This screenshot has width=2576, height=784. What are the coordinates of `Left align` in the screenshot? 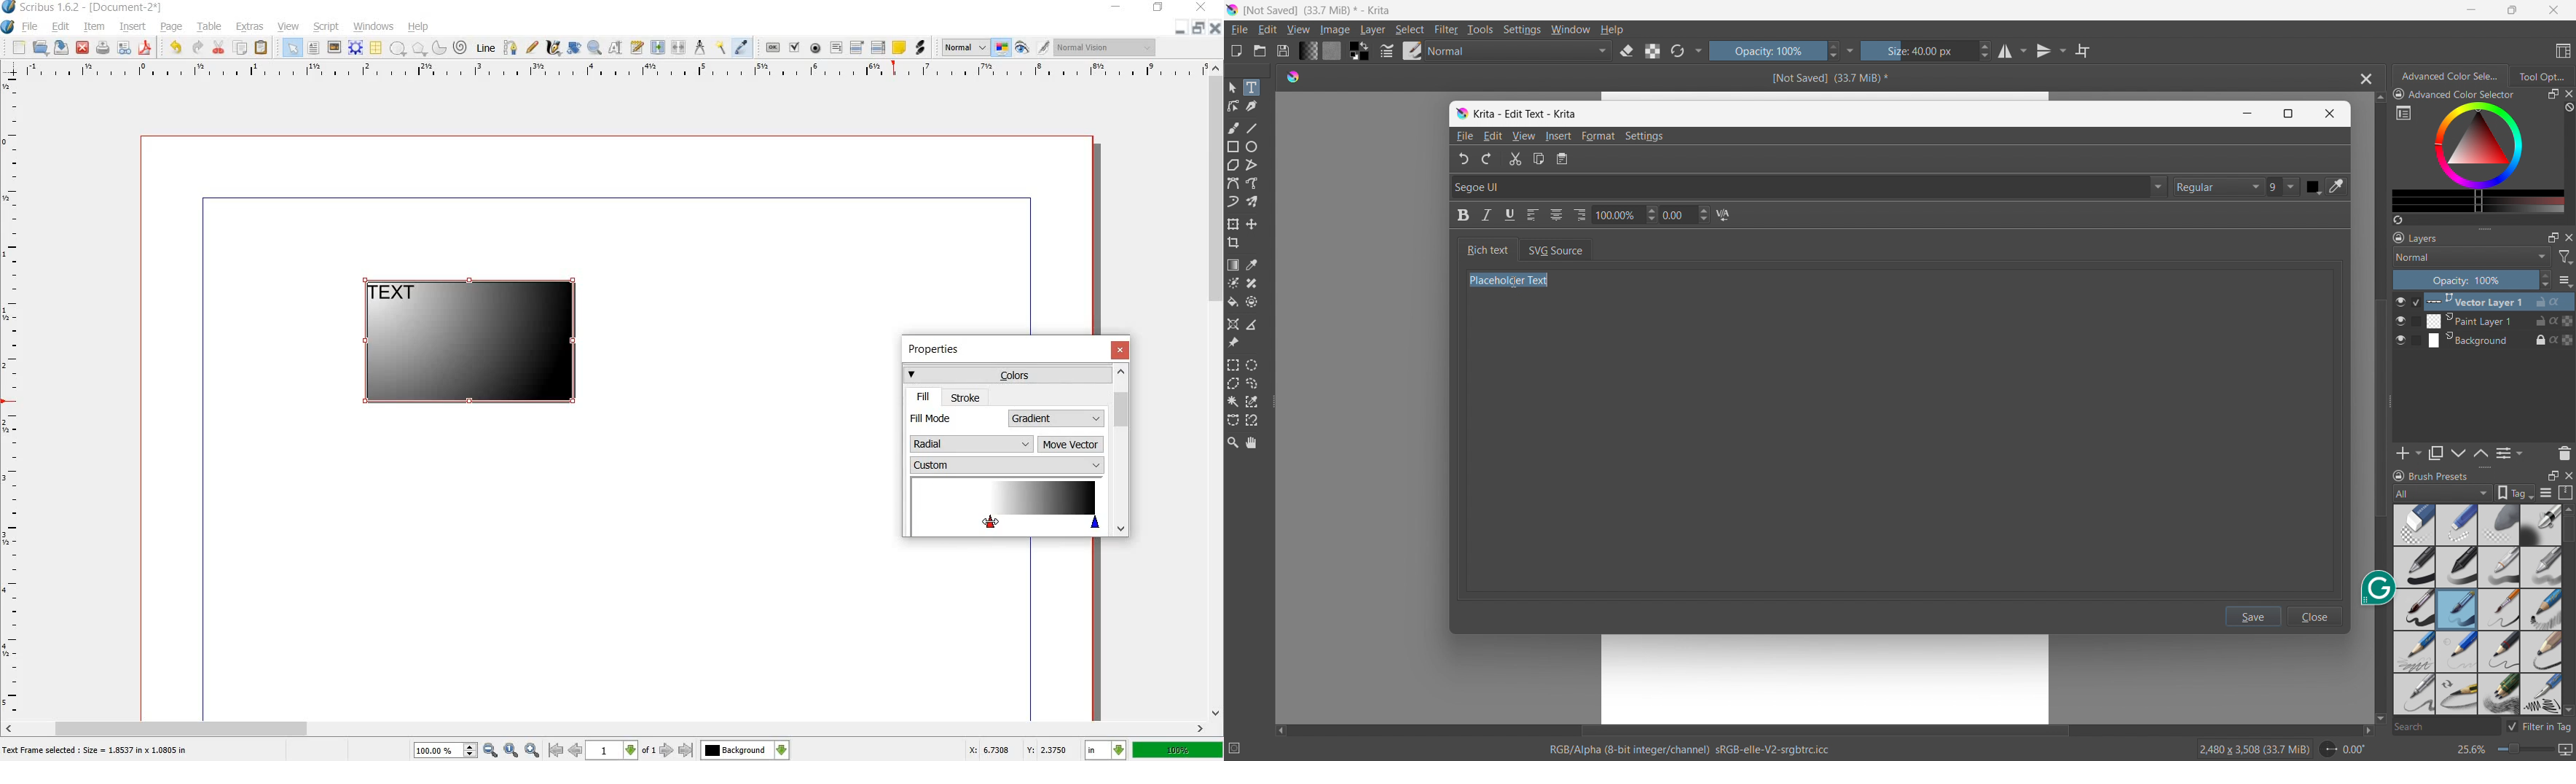 It's located at (1534, 216).